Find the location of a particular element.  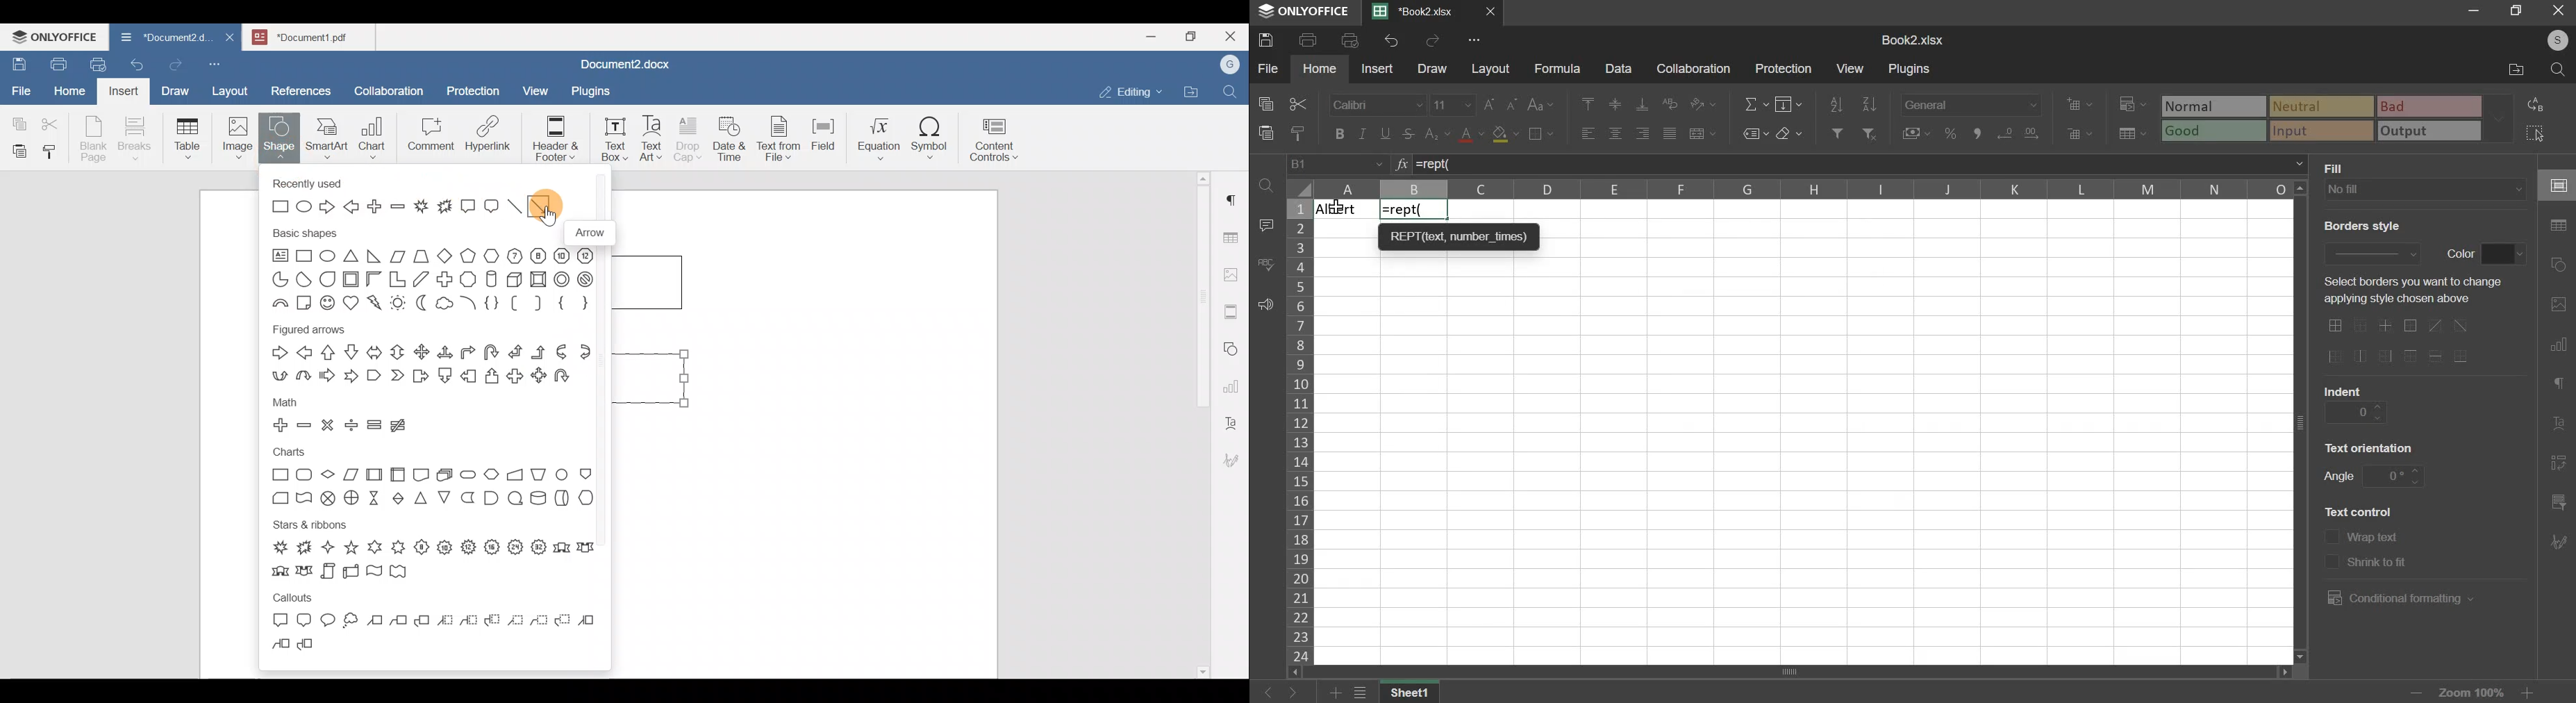

search is located at coordinates (2554, 68).